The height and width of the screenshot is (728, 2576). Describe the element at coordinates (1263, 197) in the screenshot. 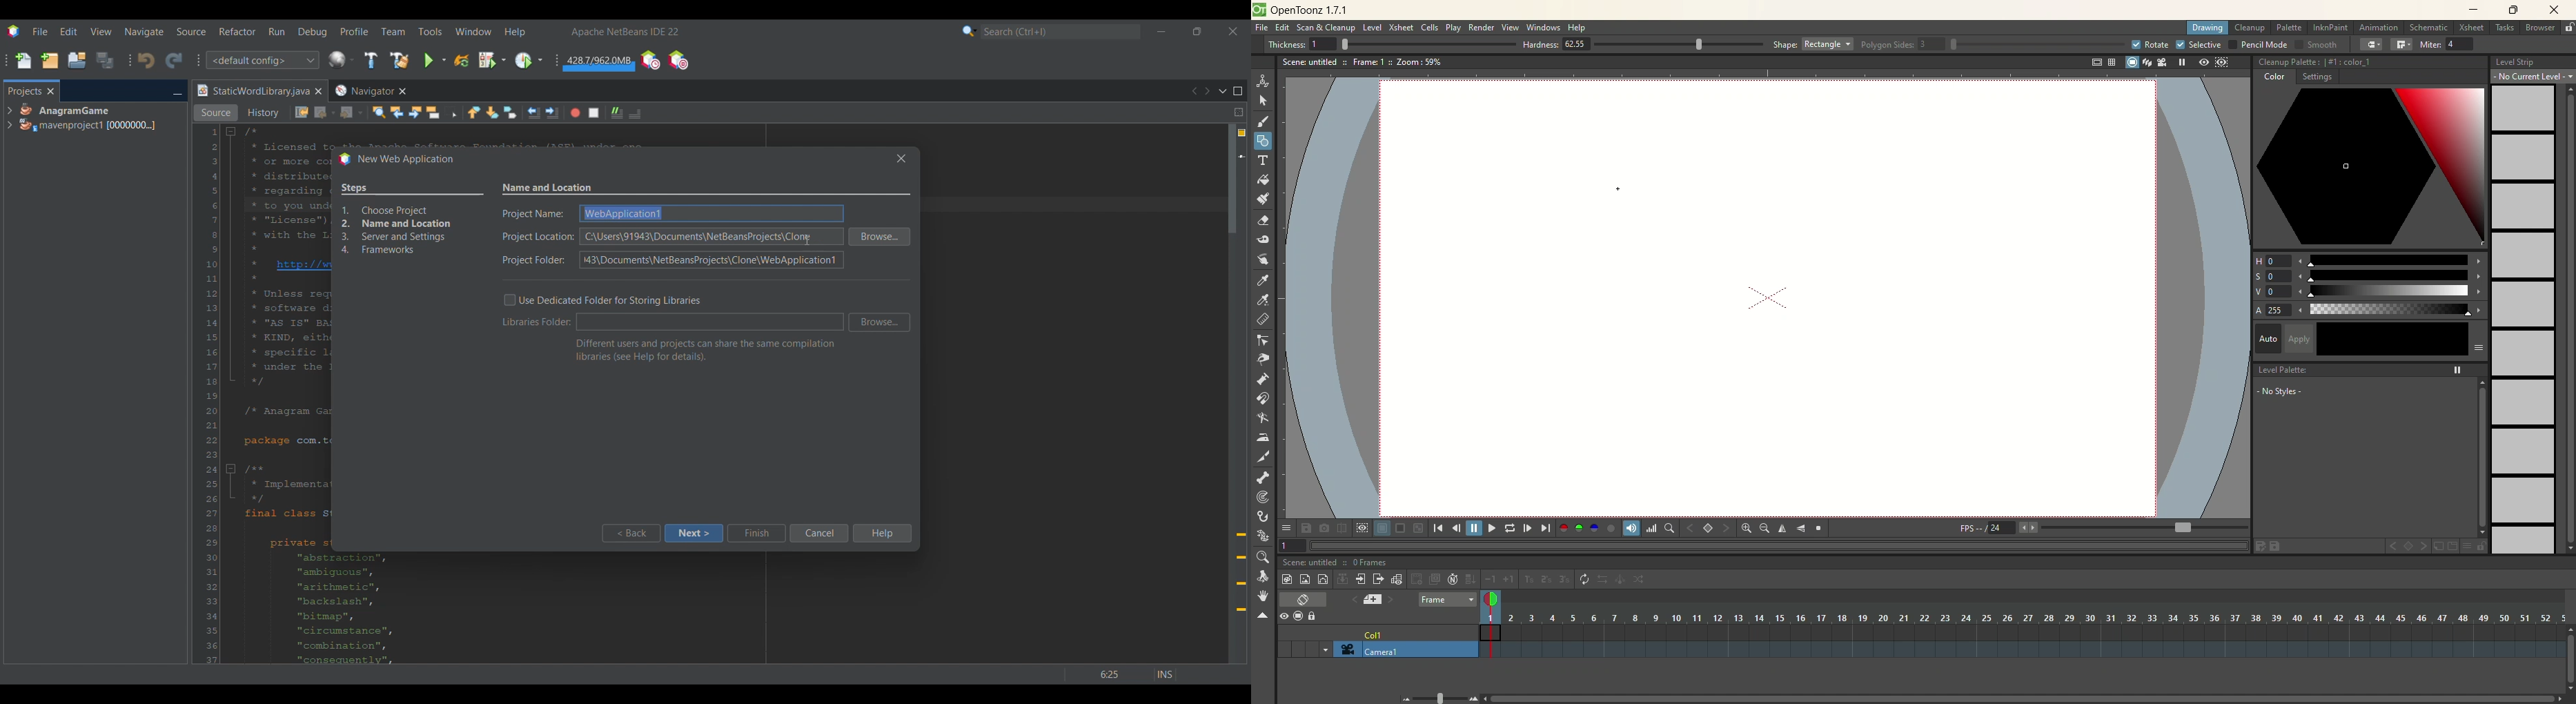

I see `paint brush tool` at that location.